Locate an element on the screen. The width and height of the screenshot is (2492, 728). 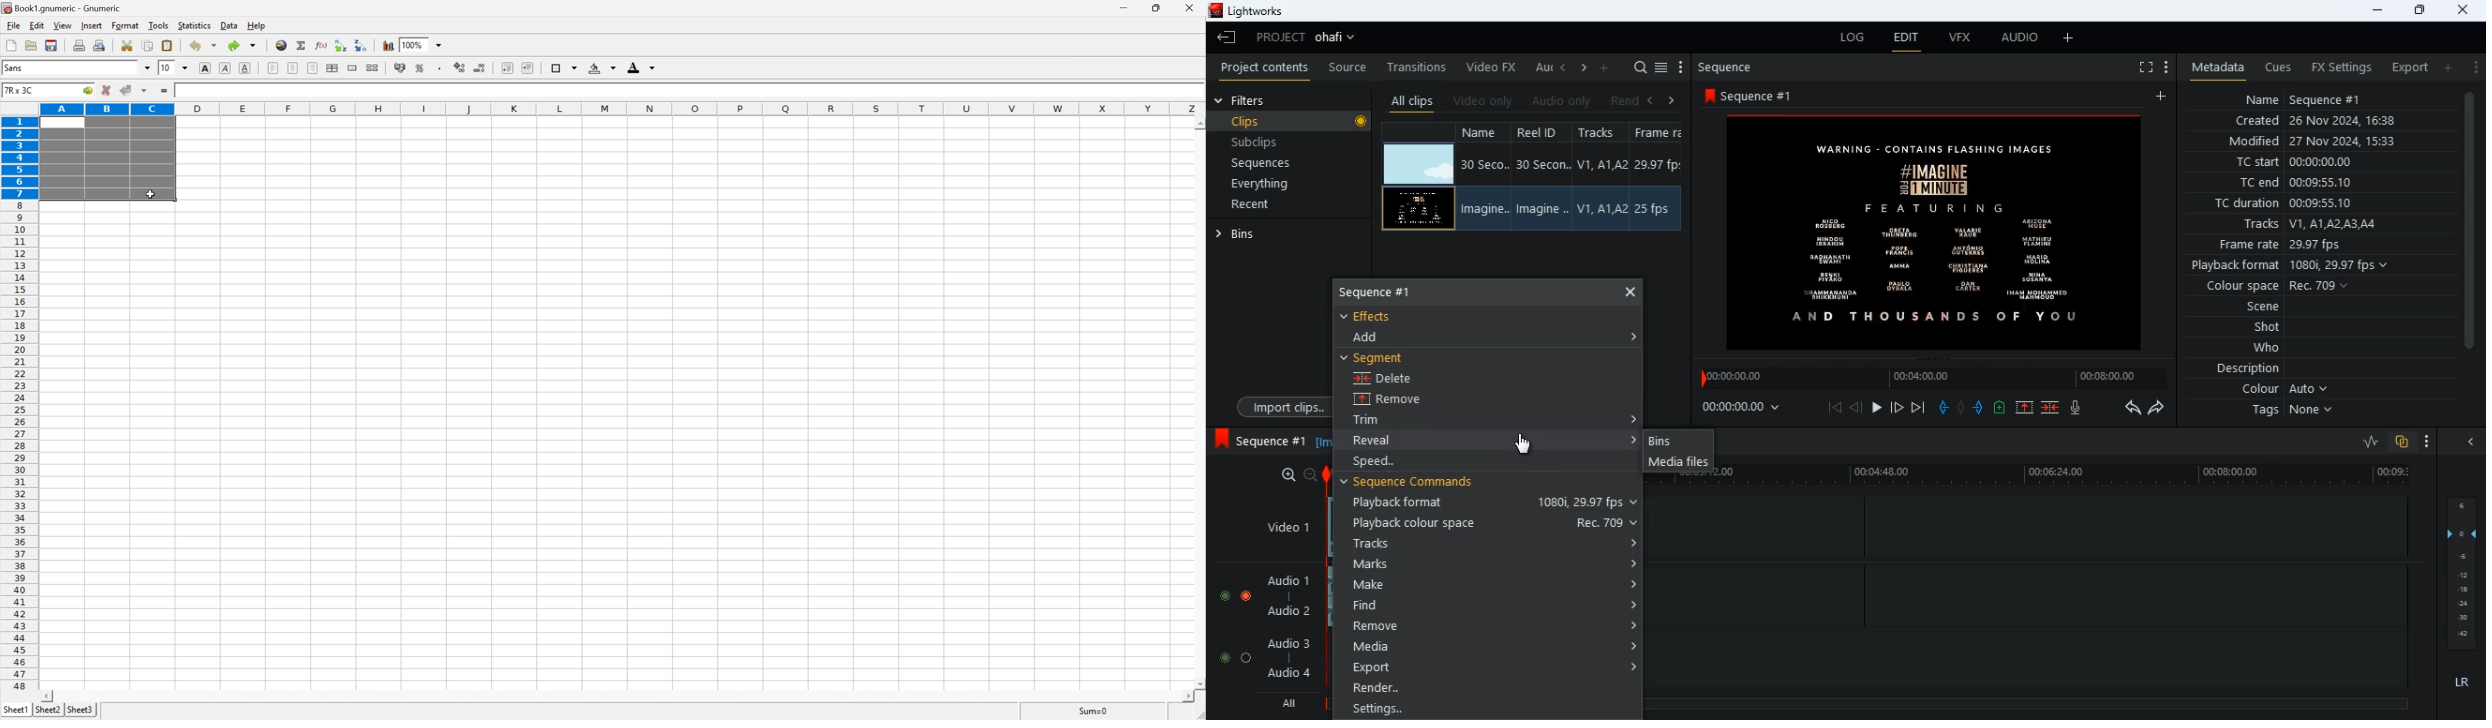
segment is located at coordinates (1380, 357).